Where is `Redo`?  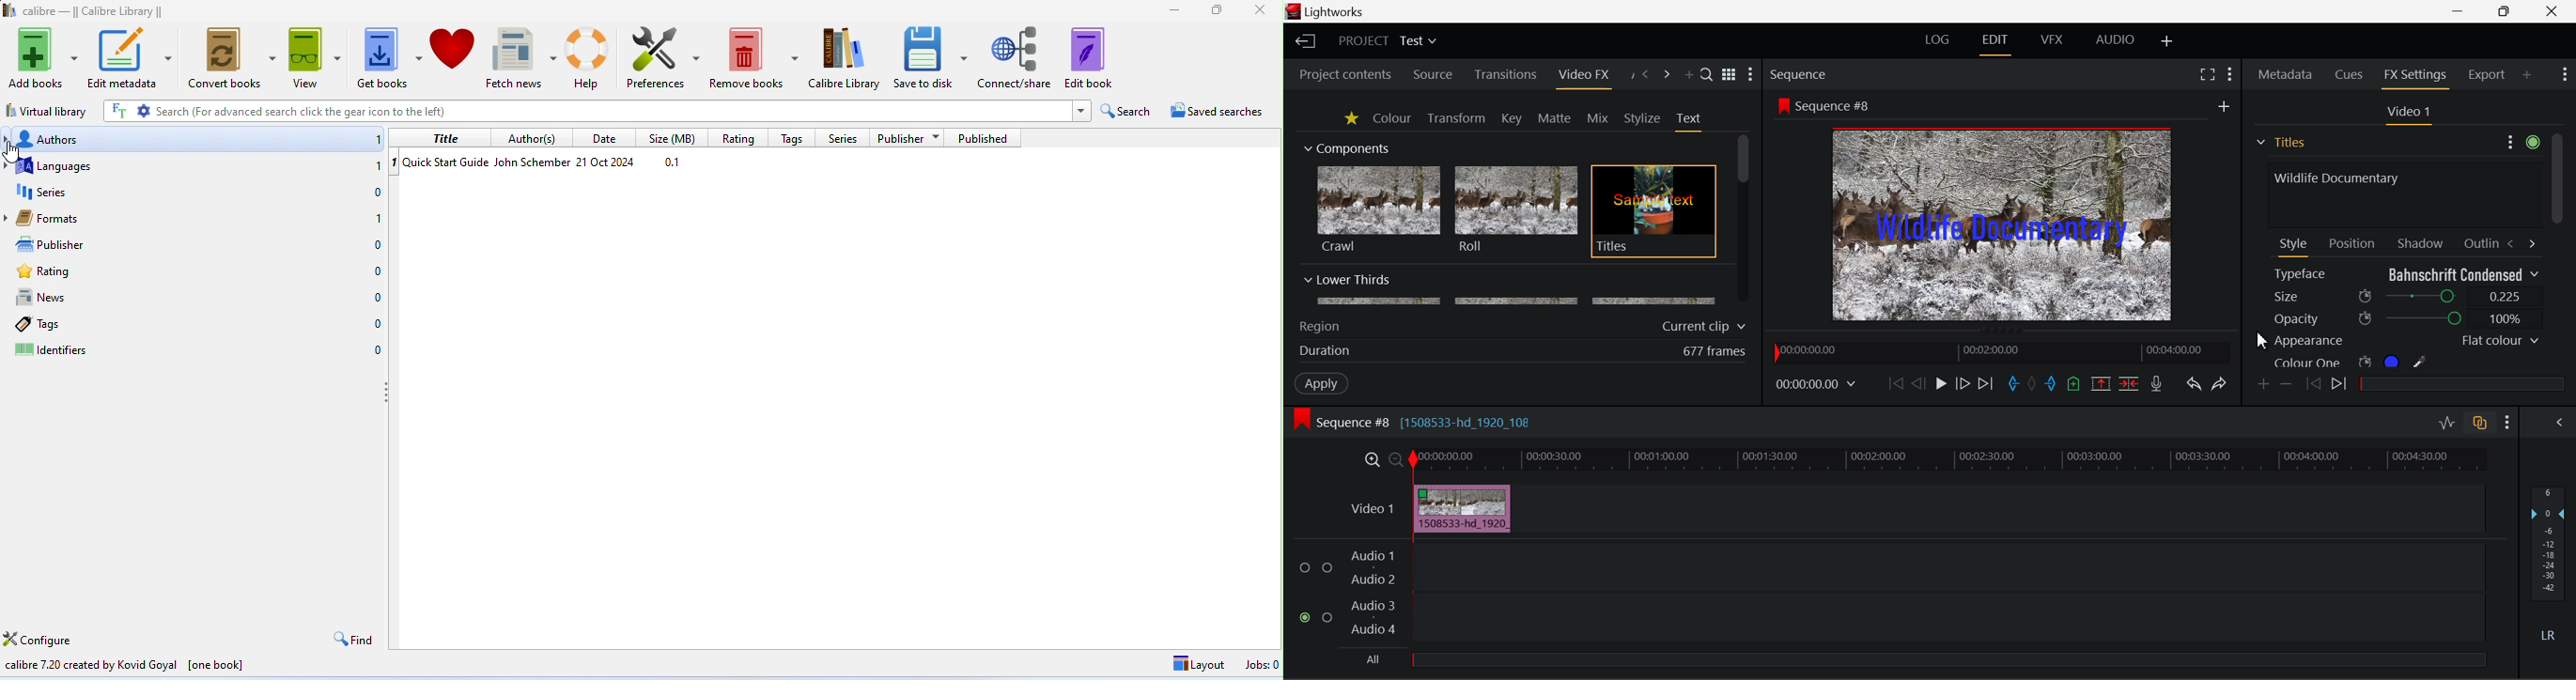 Redo is located at coordinates (2221, 384).